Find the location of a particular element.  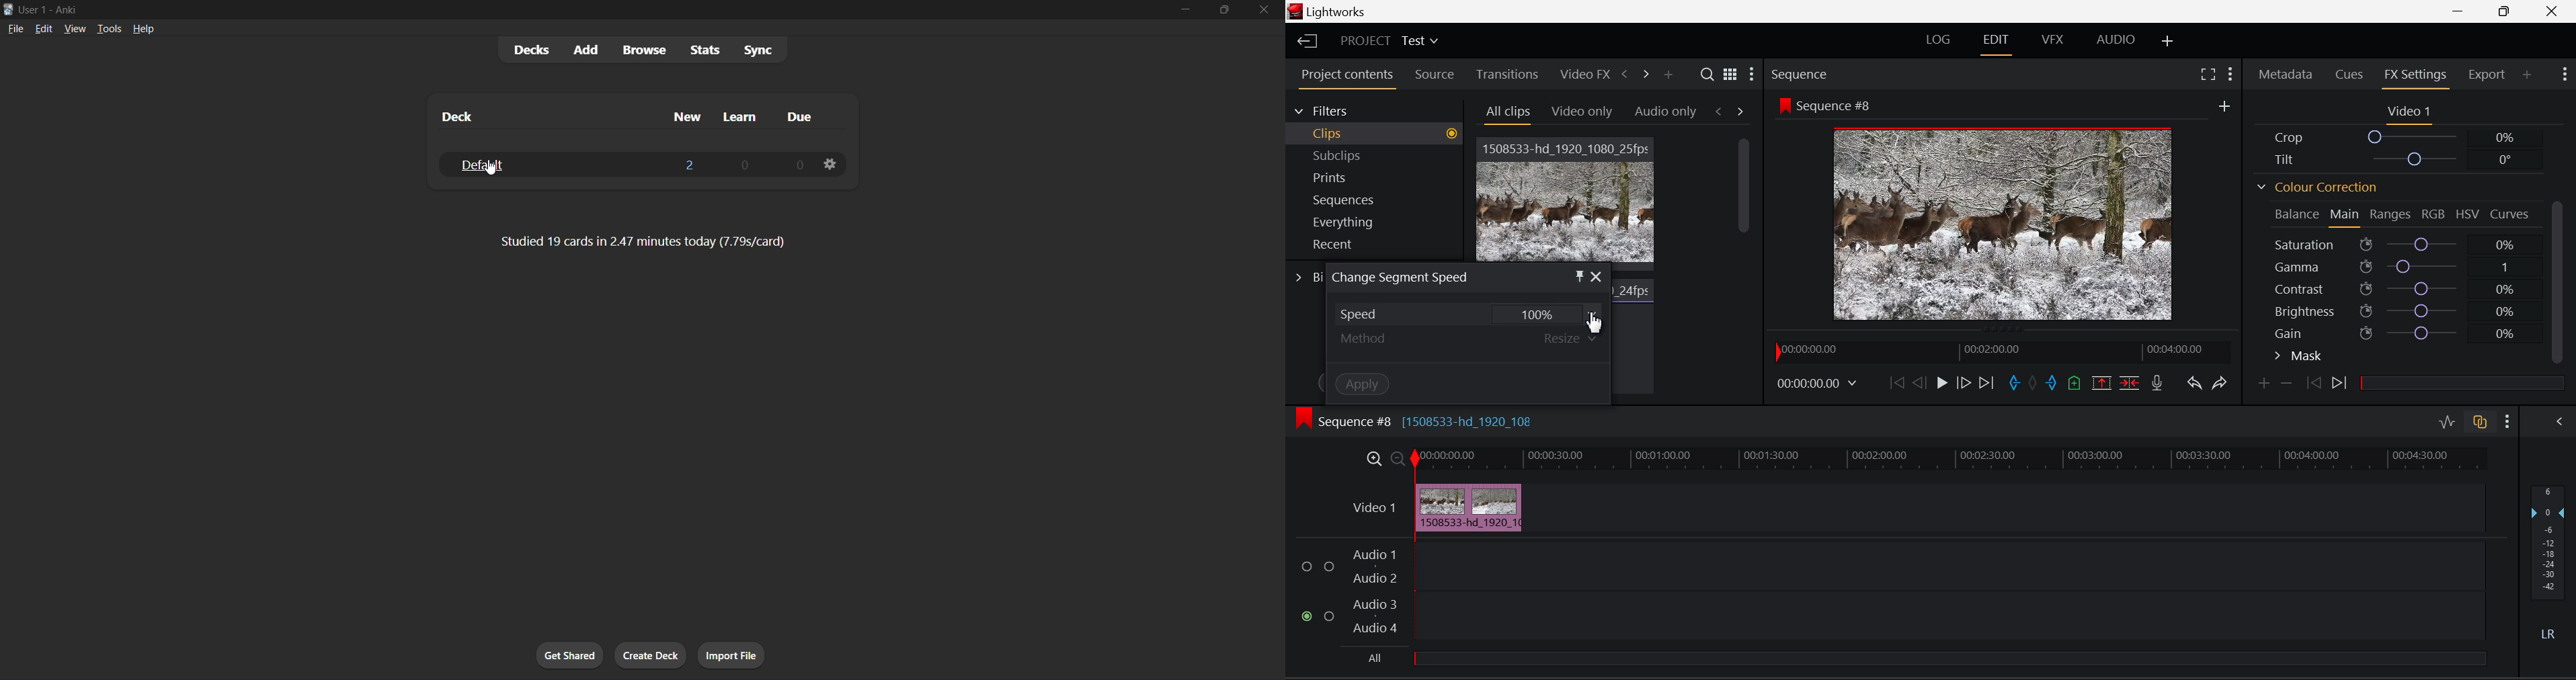

FX Settings is located at coordinates (2412, 75).